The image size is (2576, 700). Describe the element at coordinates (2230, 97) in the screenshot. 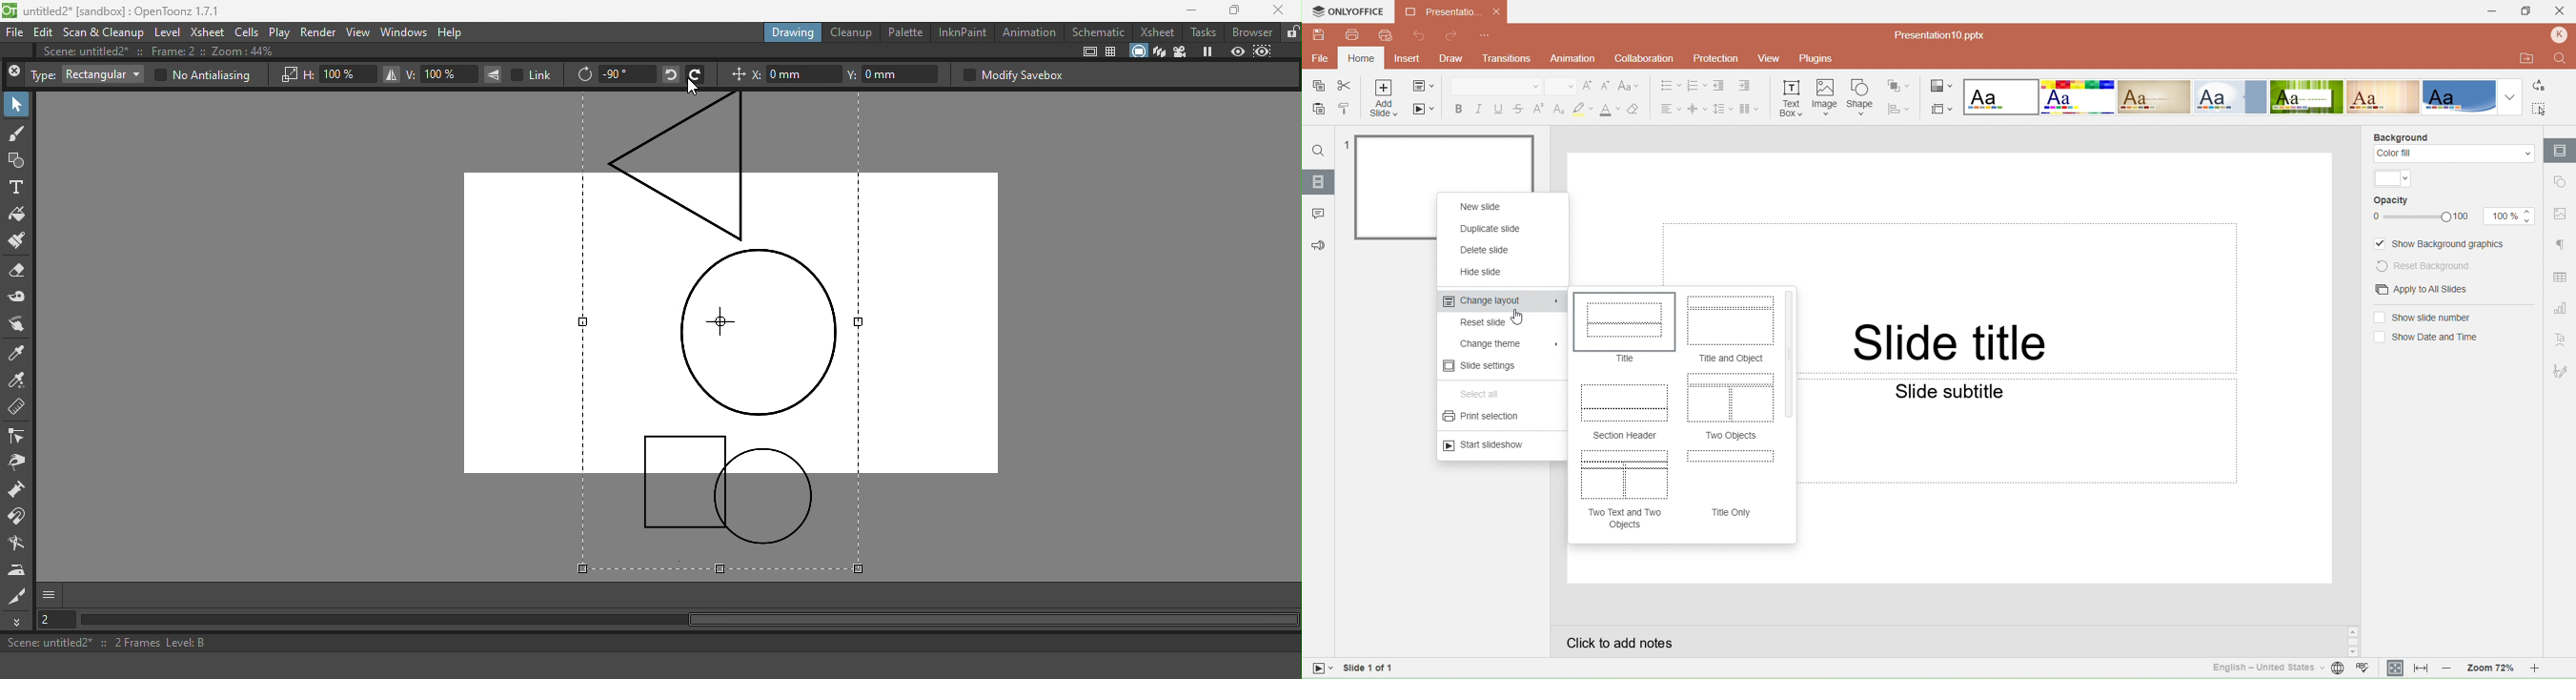

I see `Official` at that location.